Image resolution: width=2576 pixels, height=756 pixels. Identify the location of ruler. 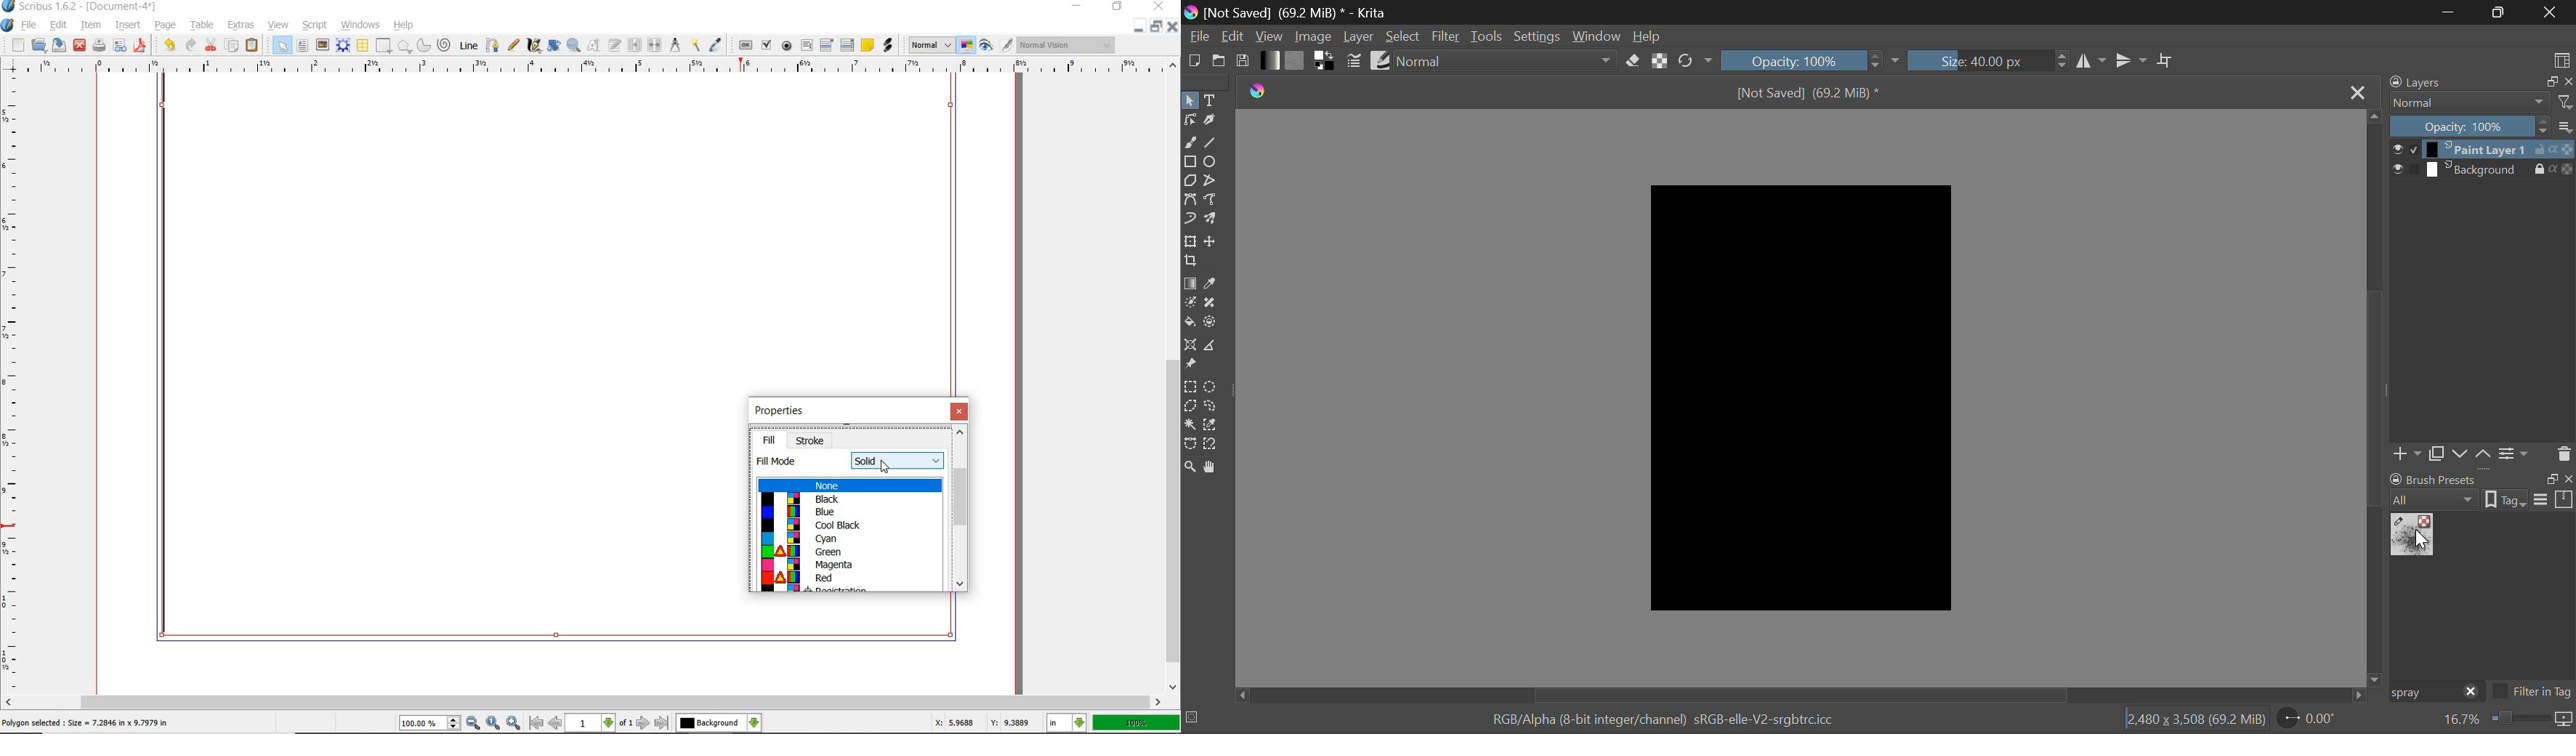
(13, 387).